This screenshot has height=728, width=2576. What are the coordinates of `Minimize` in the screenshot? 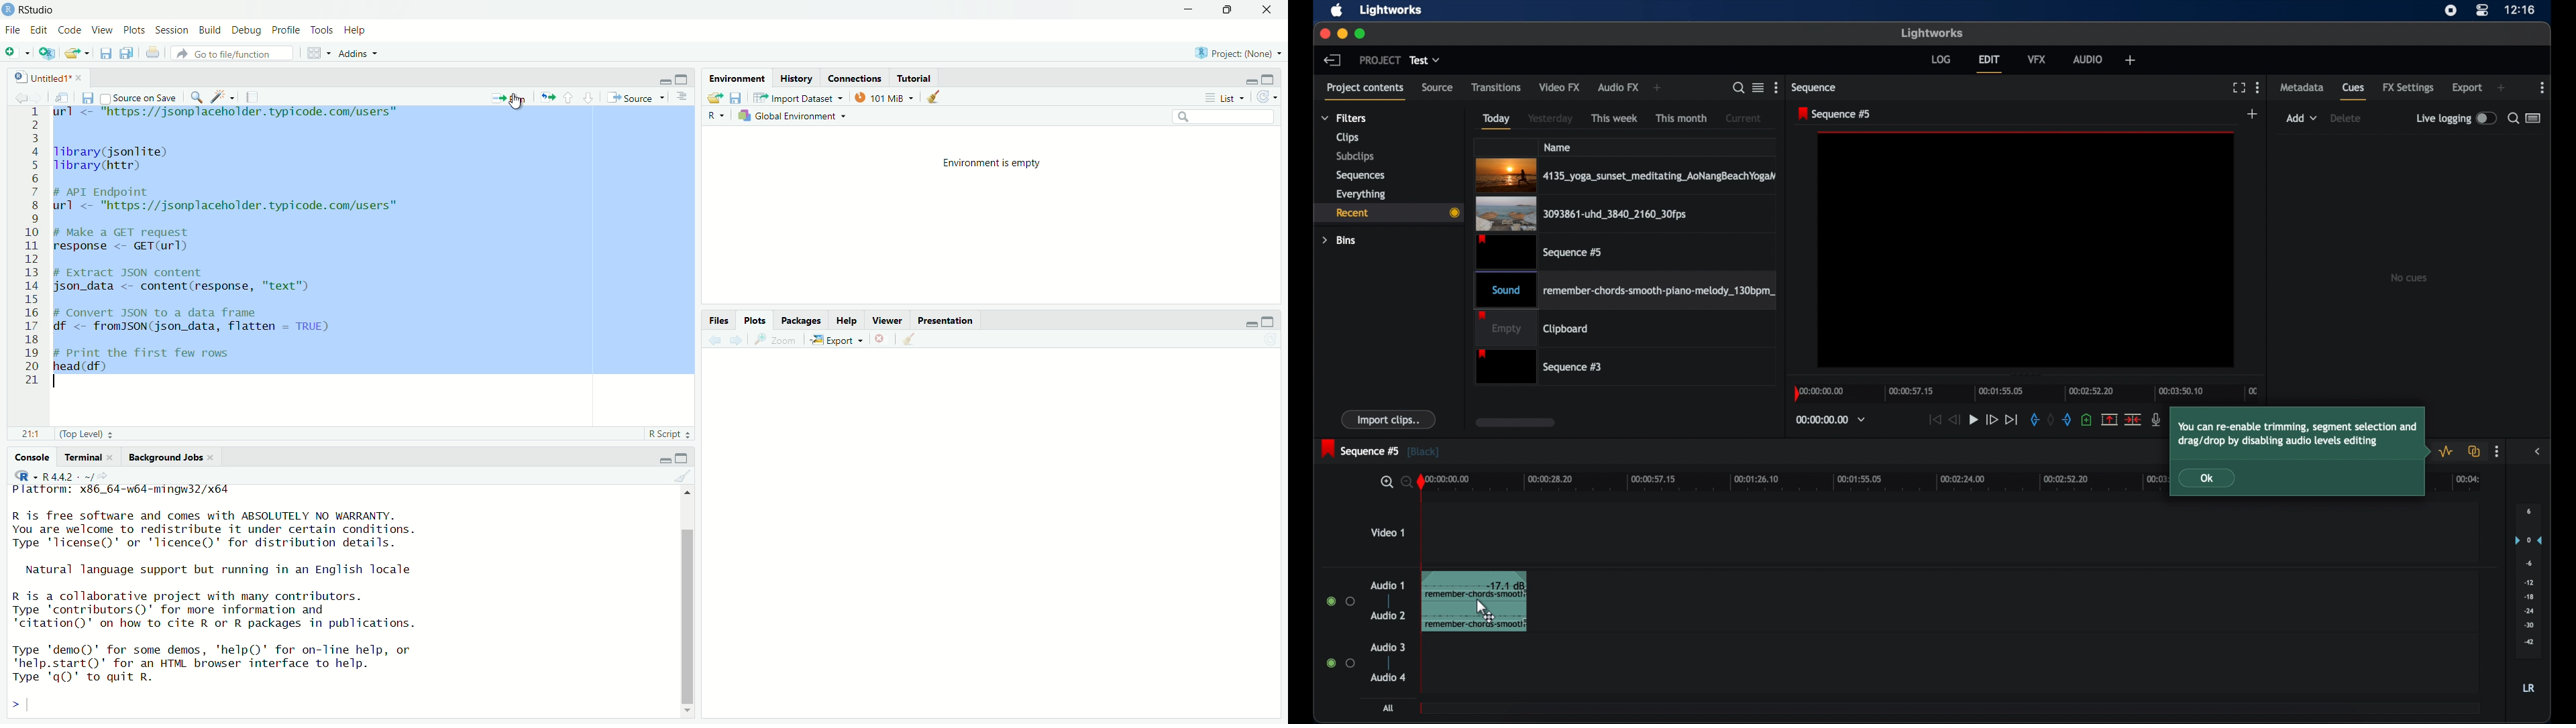 It's located at (1249, 324).